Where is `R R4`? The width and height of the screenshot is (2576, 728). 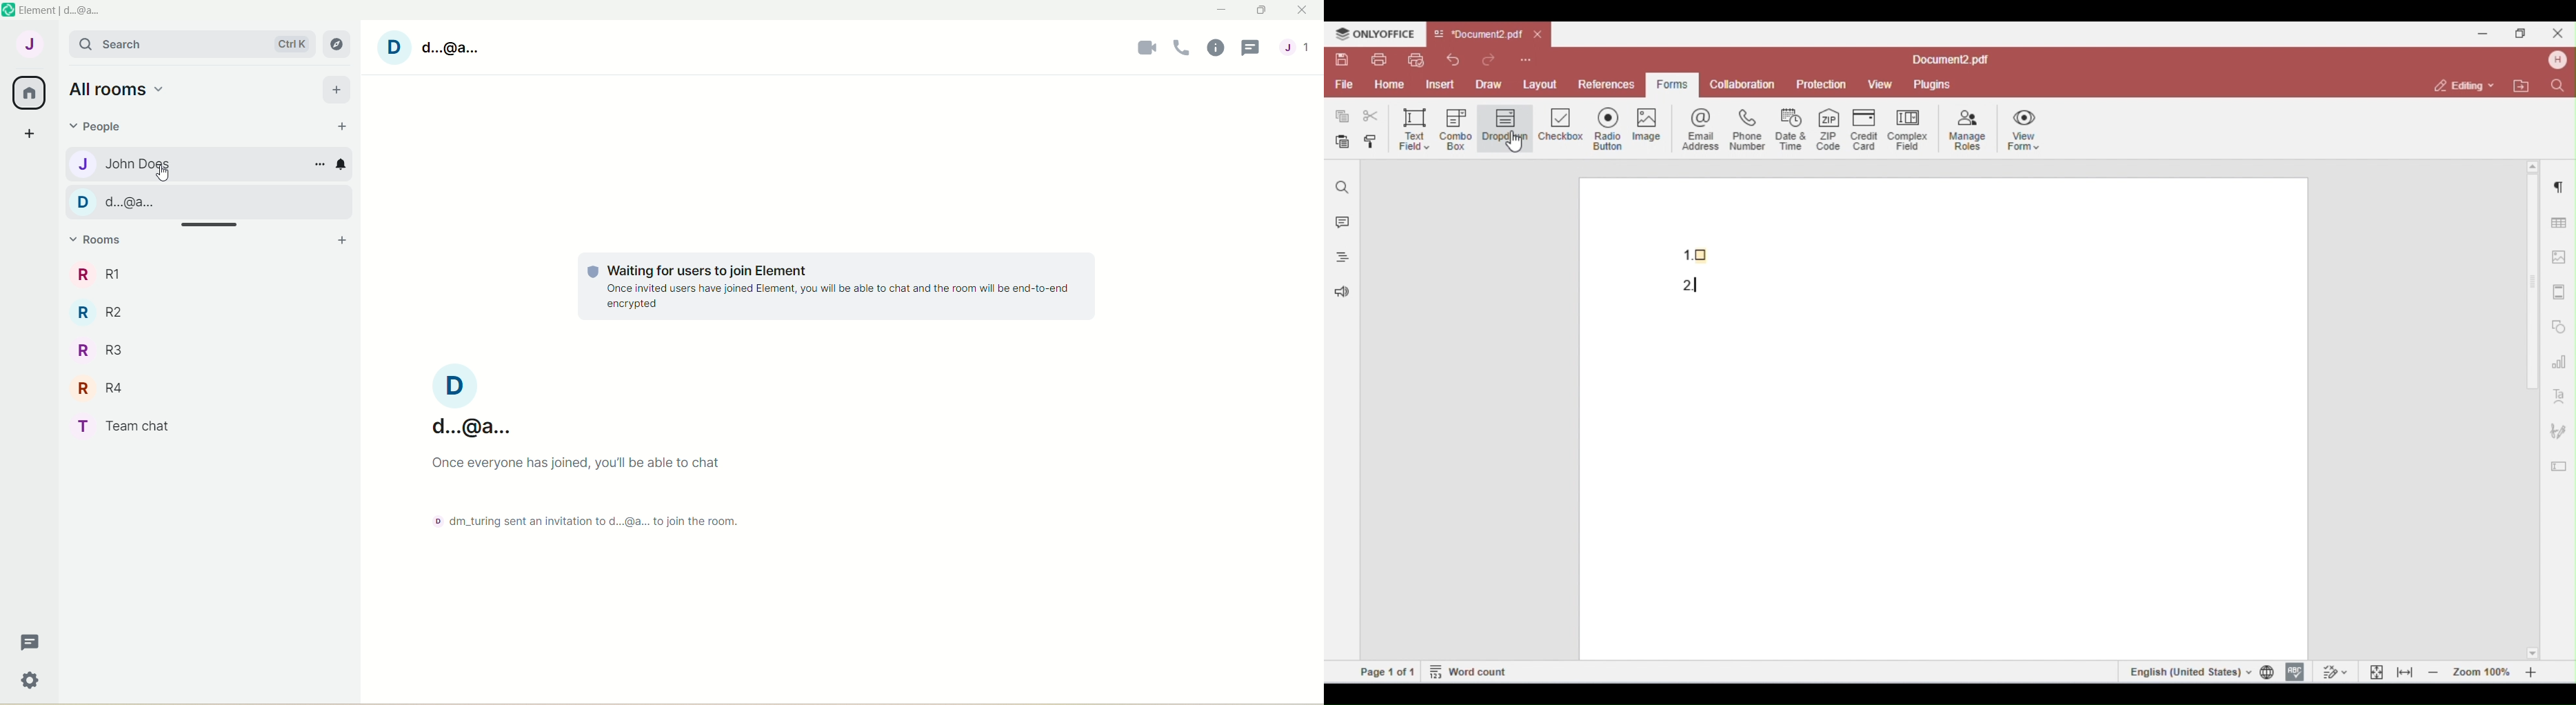 R R4 is located at coordinates (108, 389).